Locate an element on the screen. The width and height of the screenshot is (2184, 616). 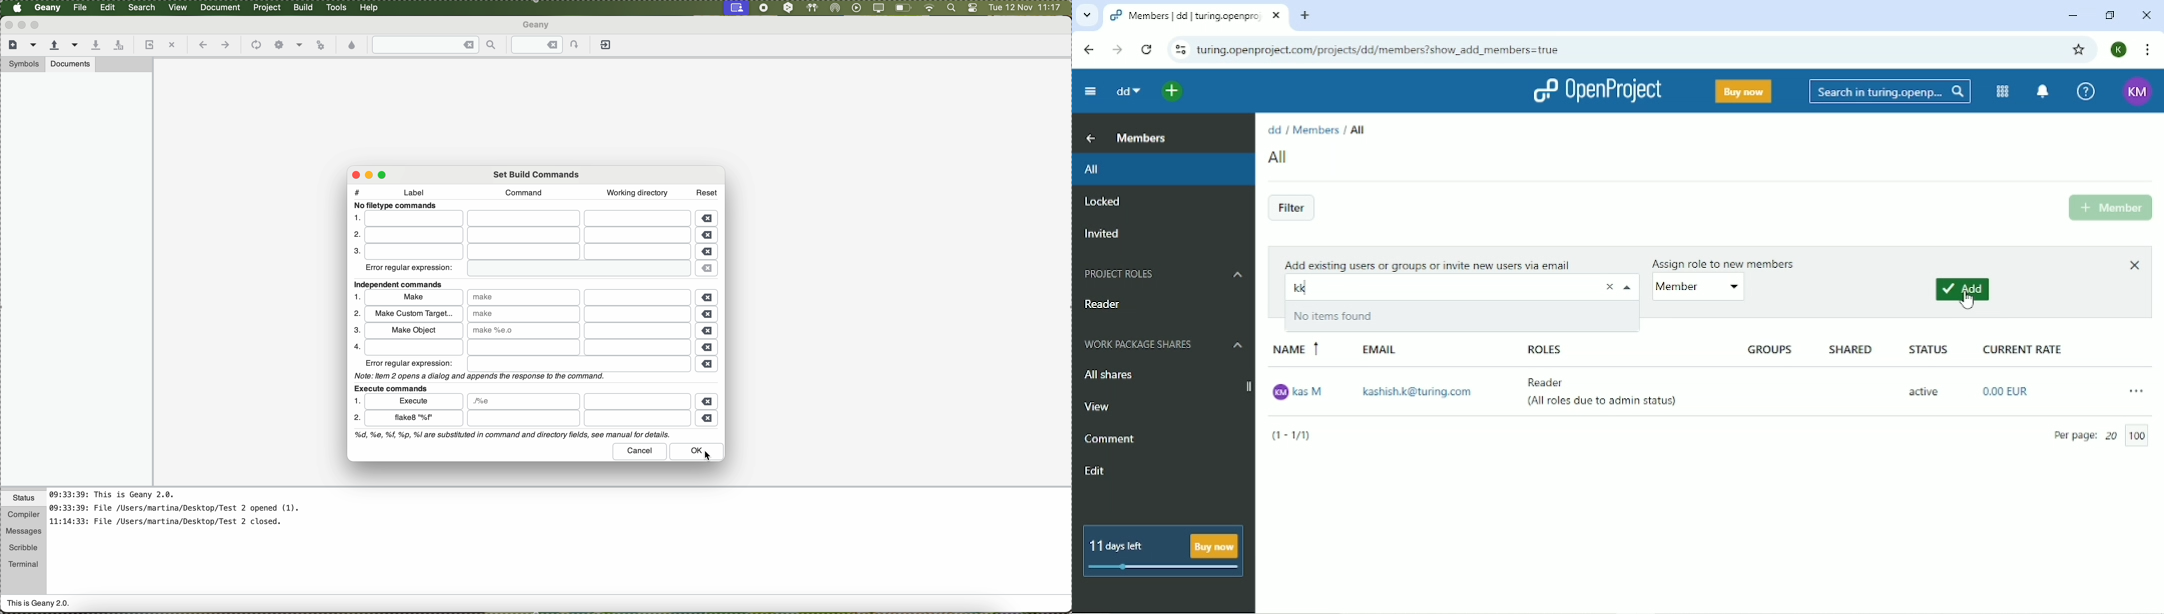
Back is located at coordinates (1086, 48).